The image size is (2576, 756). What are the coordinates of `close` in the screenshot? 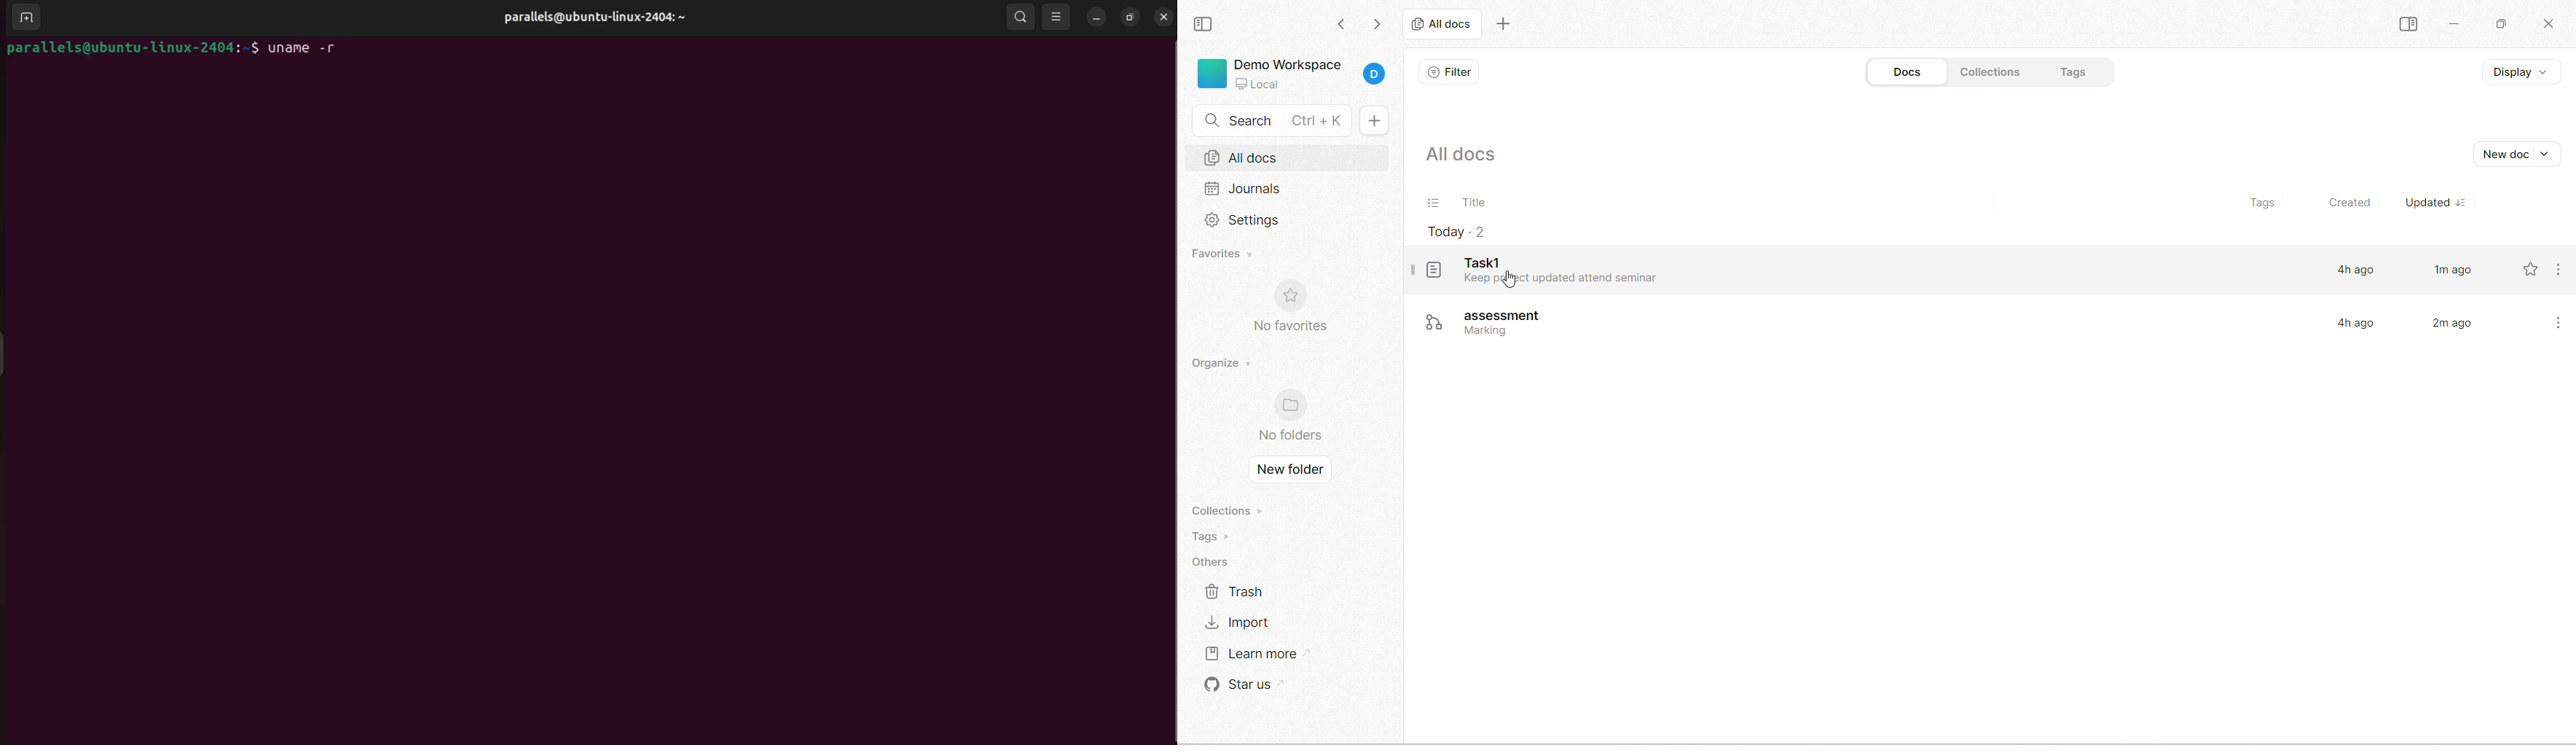 It's located at (2546, 23).